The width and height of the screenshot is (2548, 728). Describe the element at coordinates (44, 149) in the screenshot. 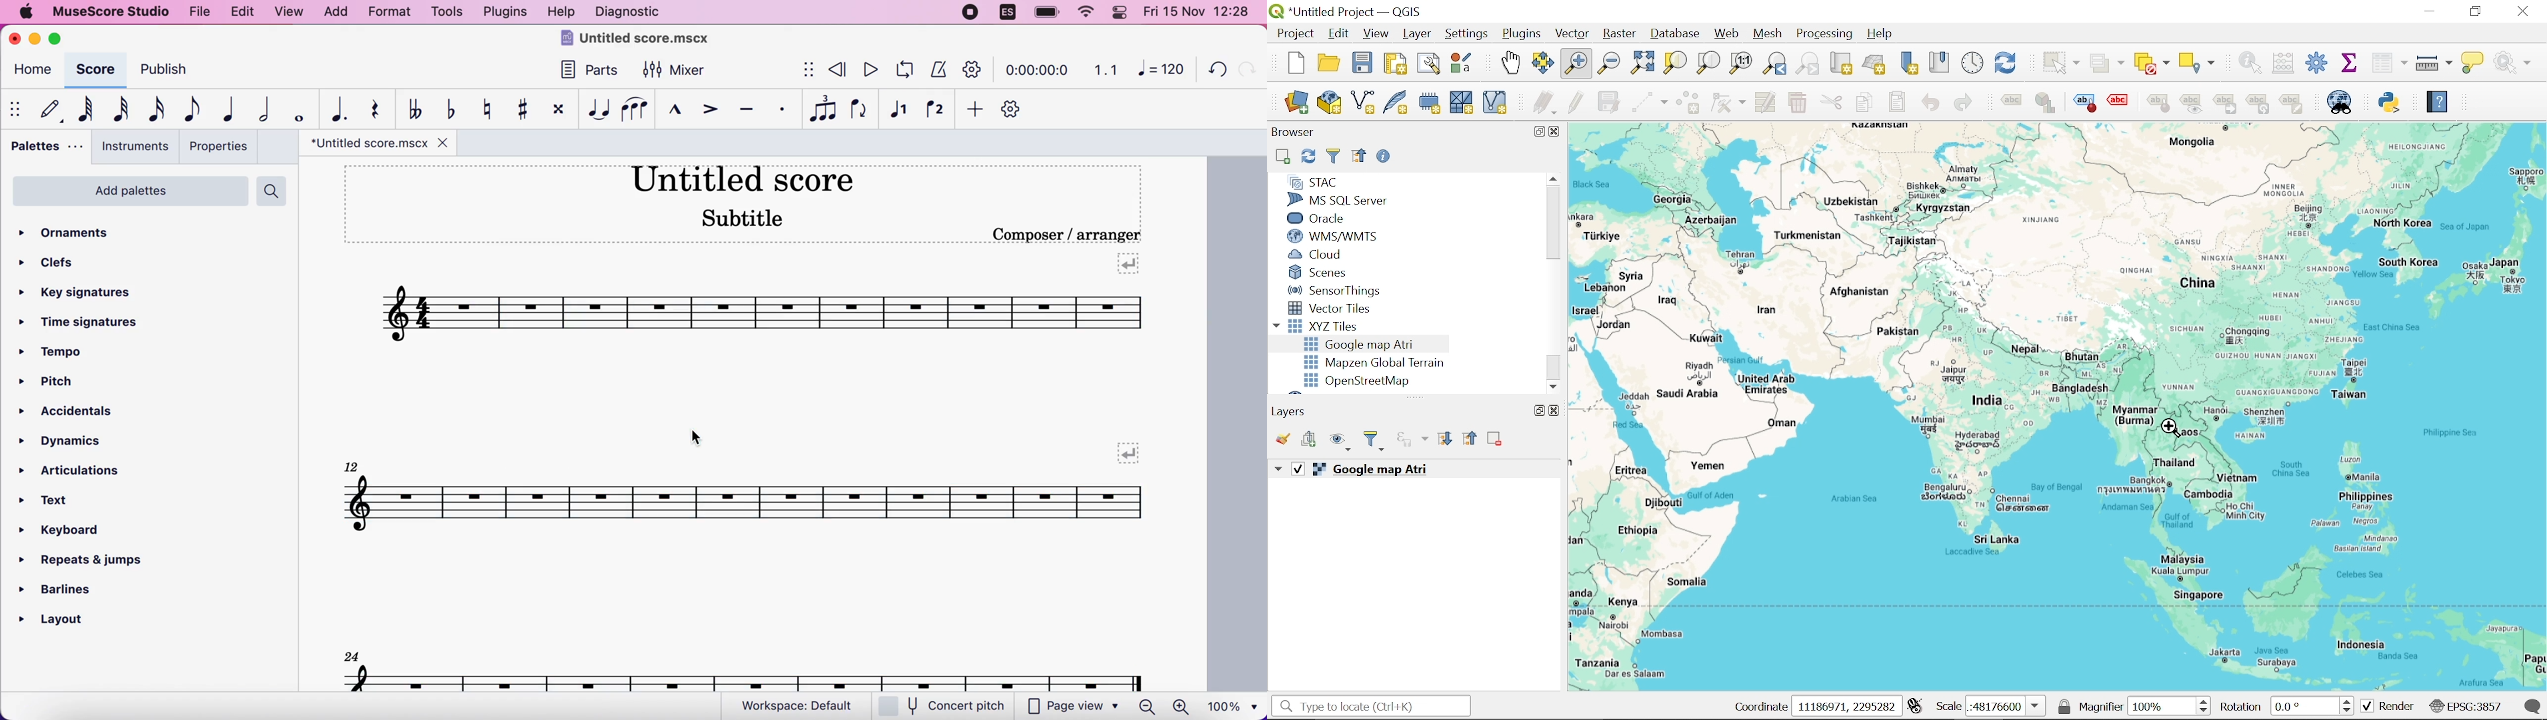

I see `palettes` at that location.